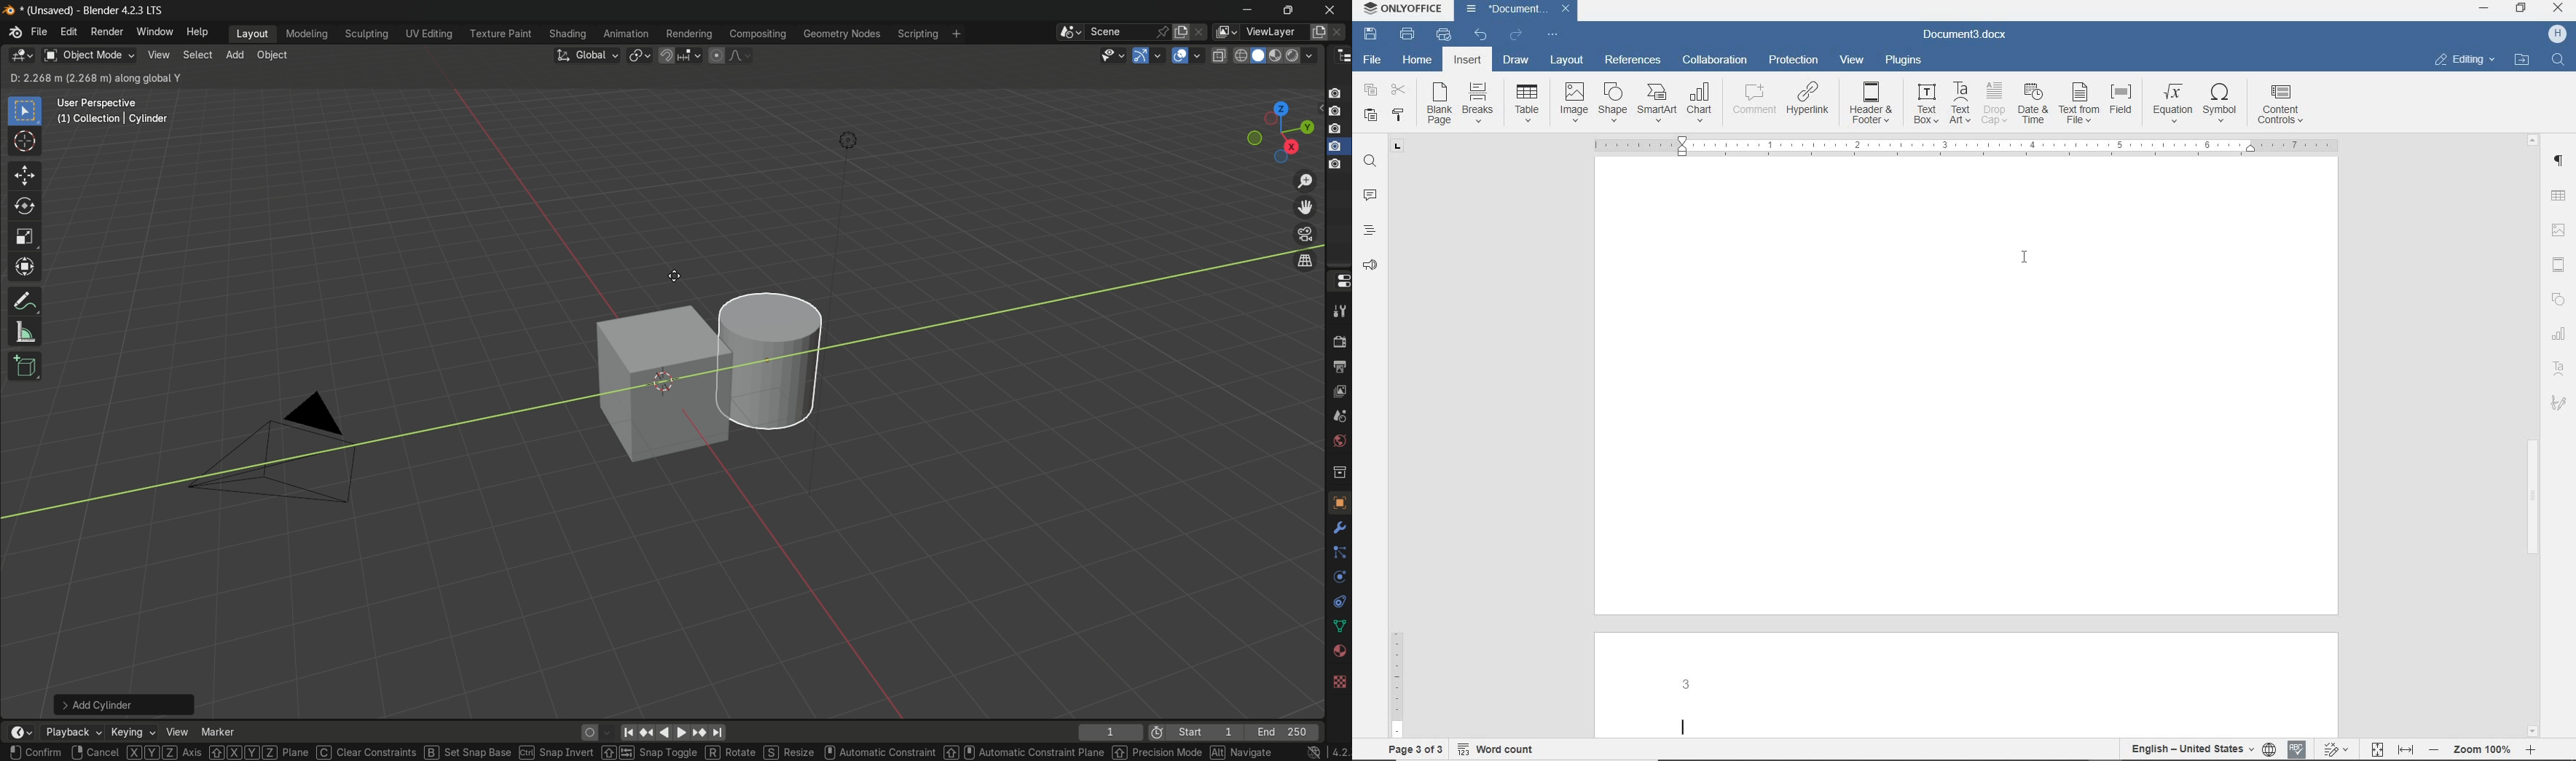 This screenshot has height=784, width=2576. I want to click on snap invert, so click(560, 753).